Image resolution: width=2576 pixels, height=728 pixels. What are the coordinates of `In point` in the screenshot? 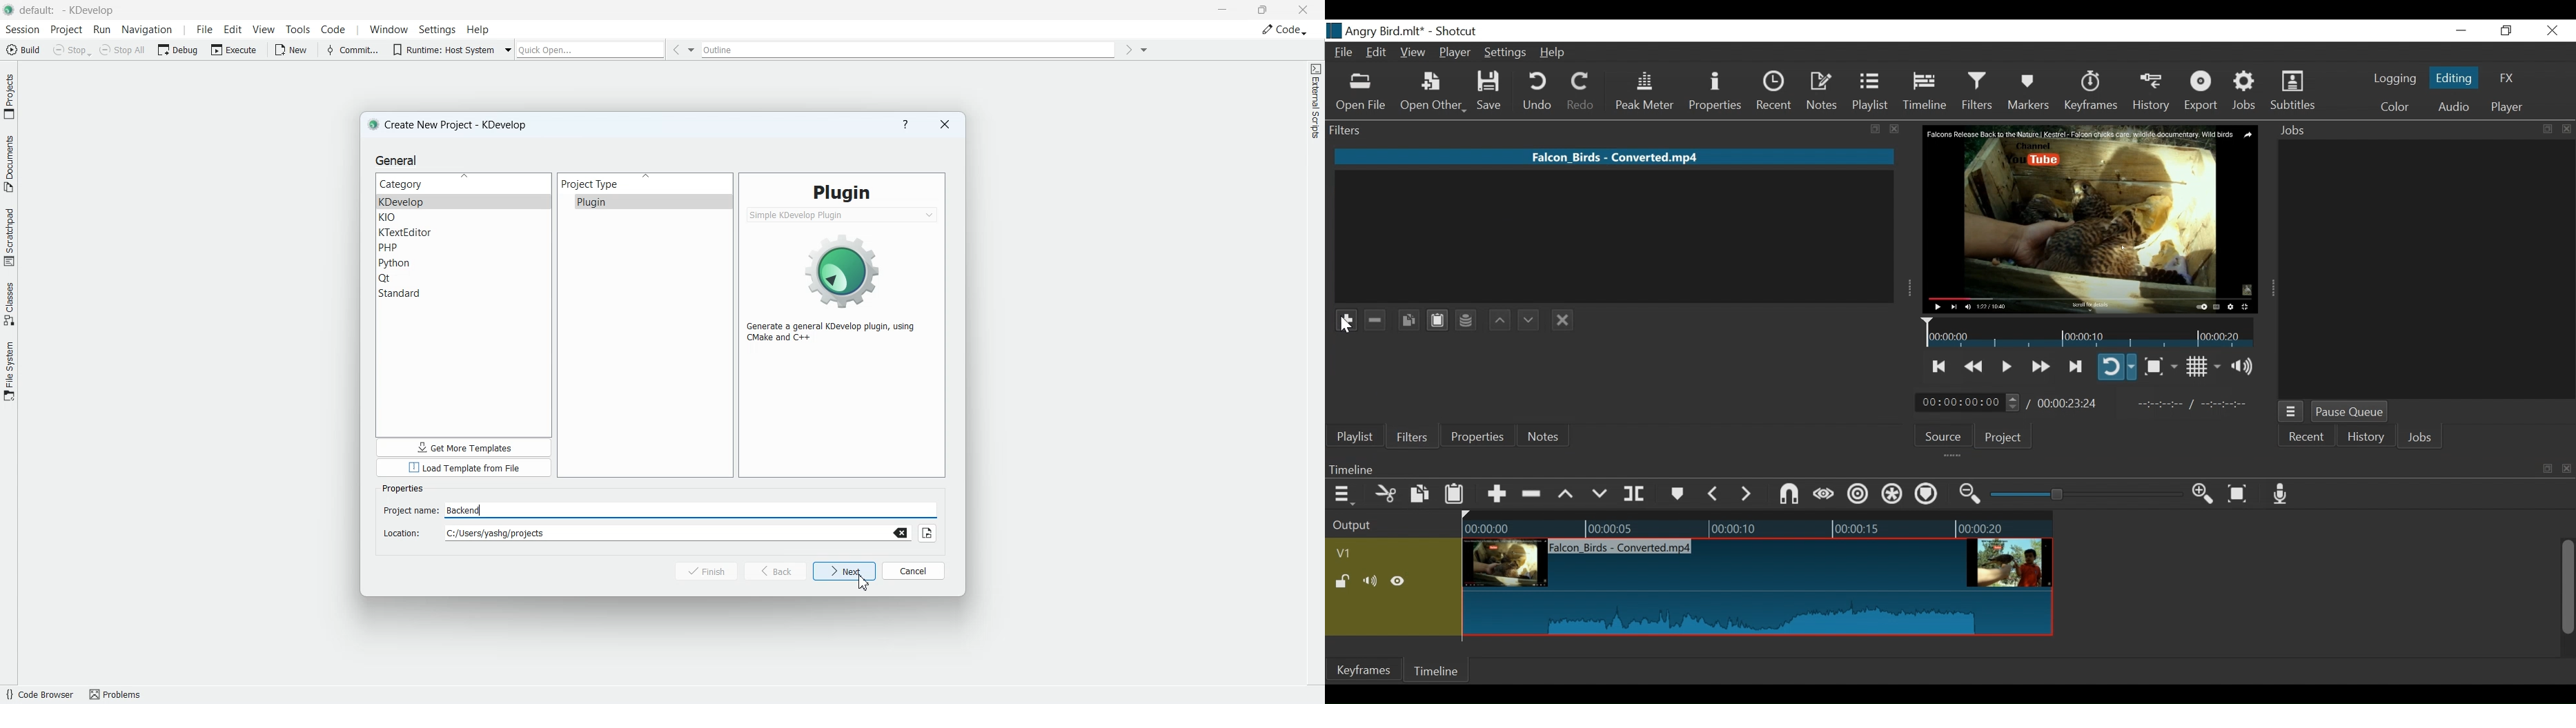 It's located at (2198, 404).